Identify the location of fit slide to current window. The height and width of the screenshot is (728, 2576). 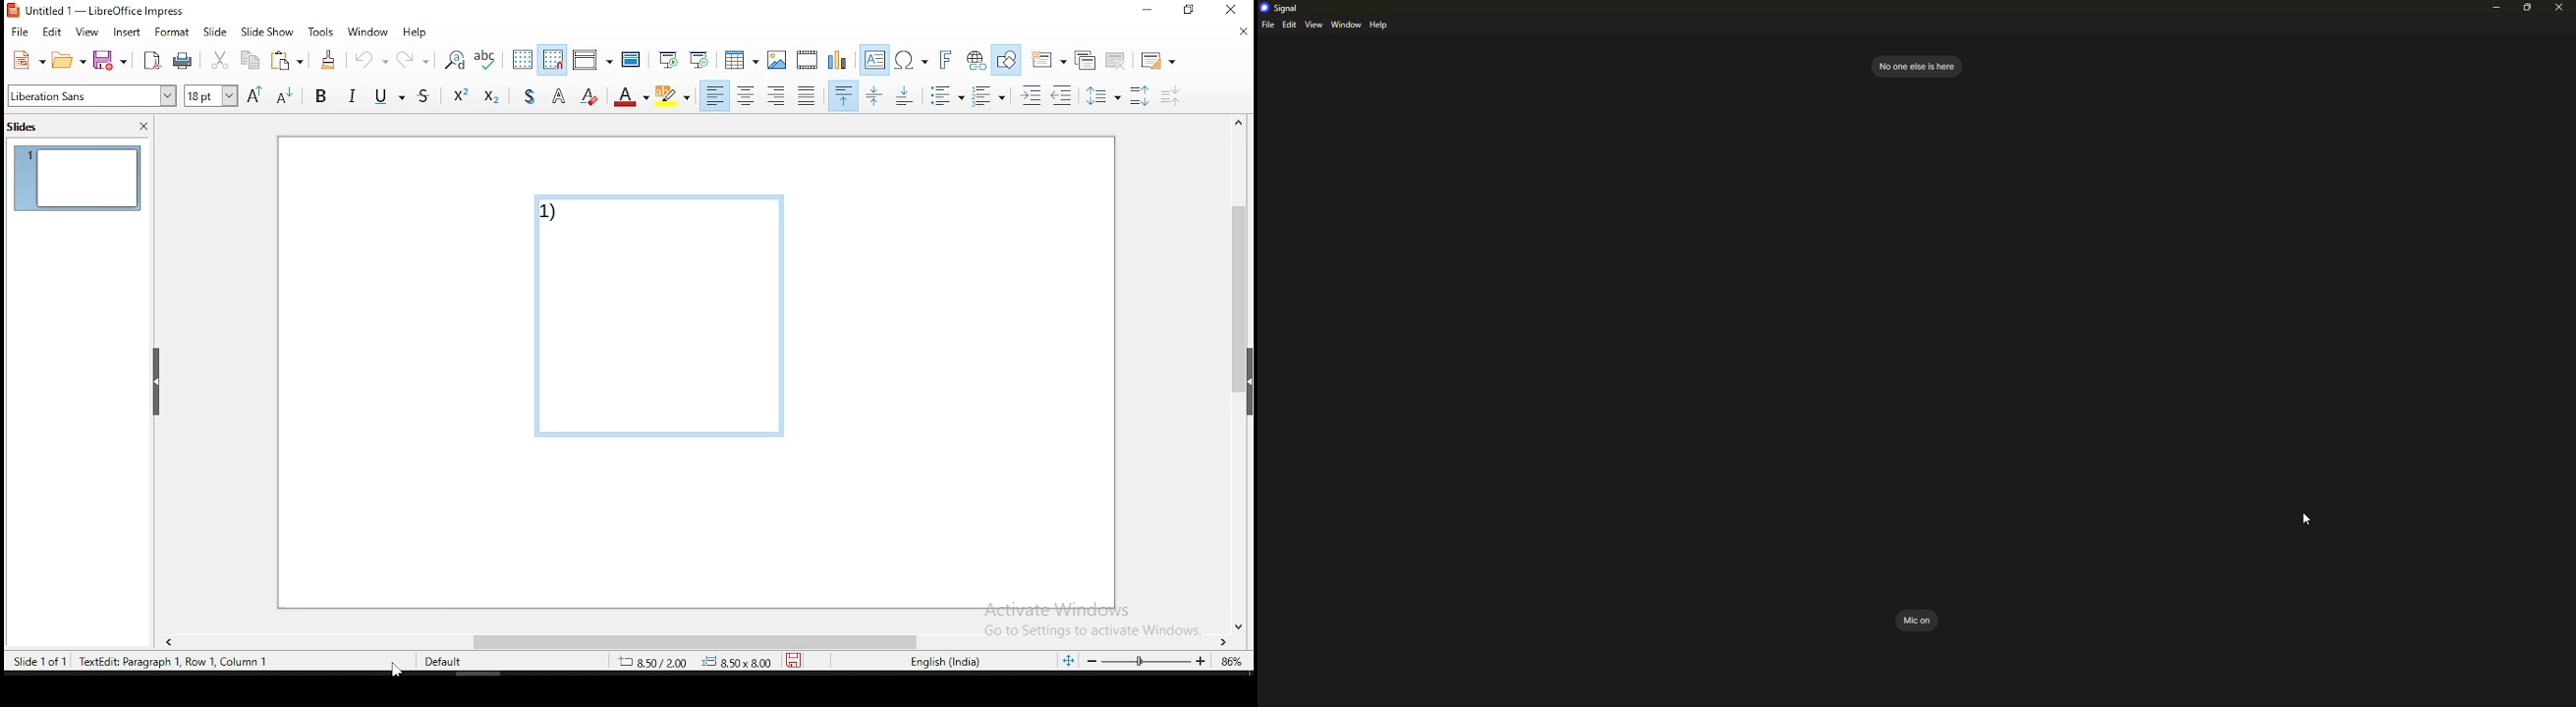
(1068, 660).